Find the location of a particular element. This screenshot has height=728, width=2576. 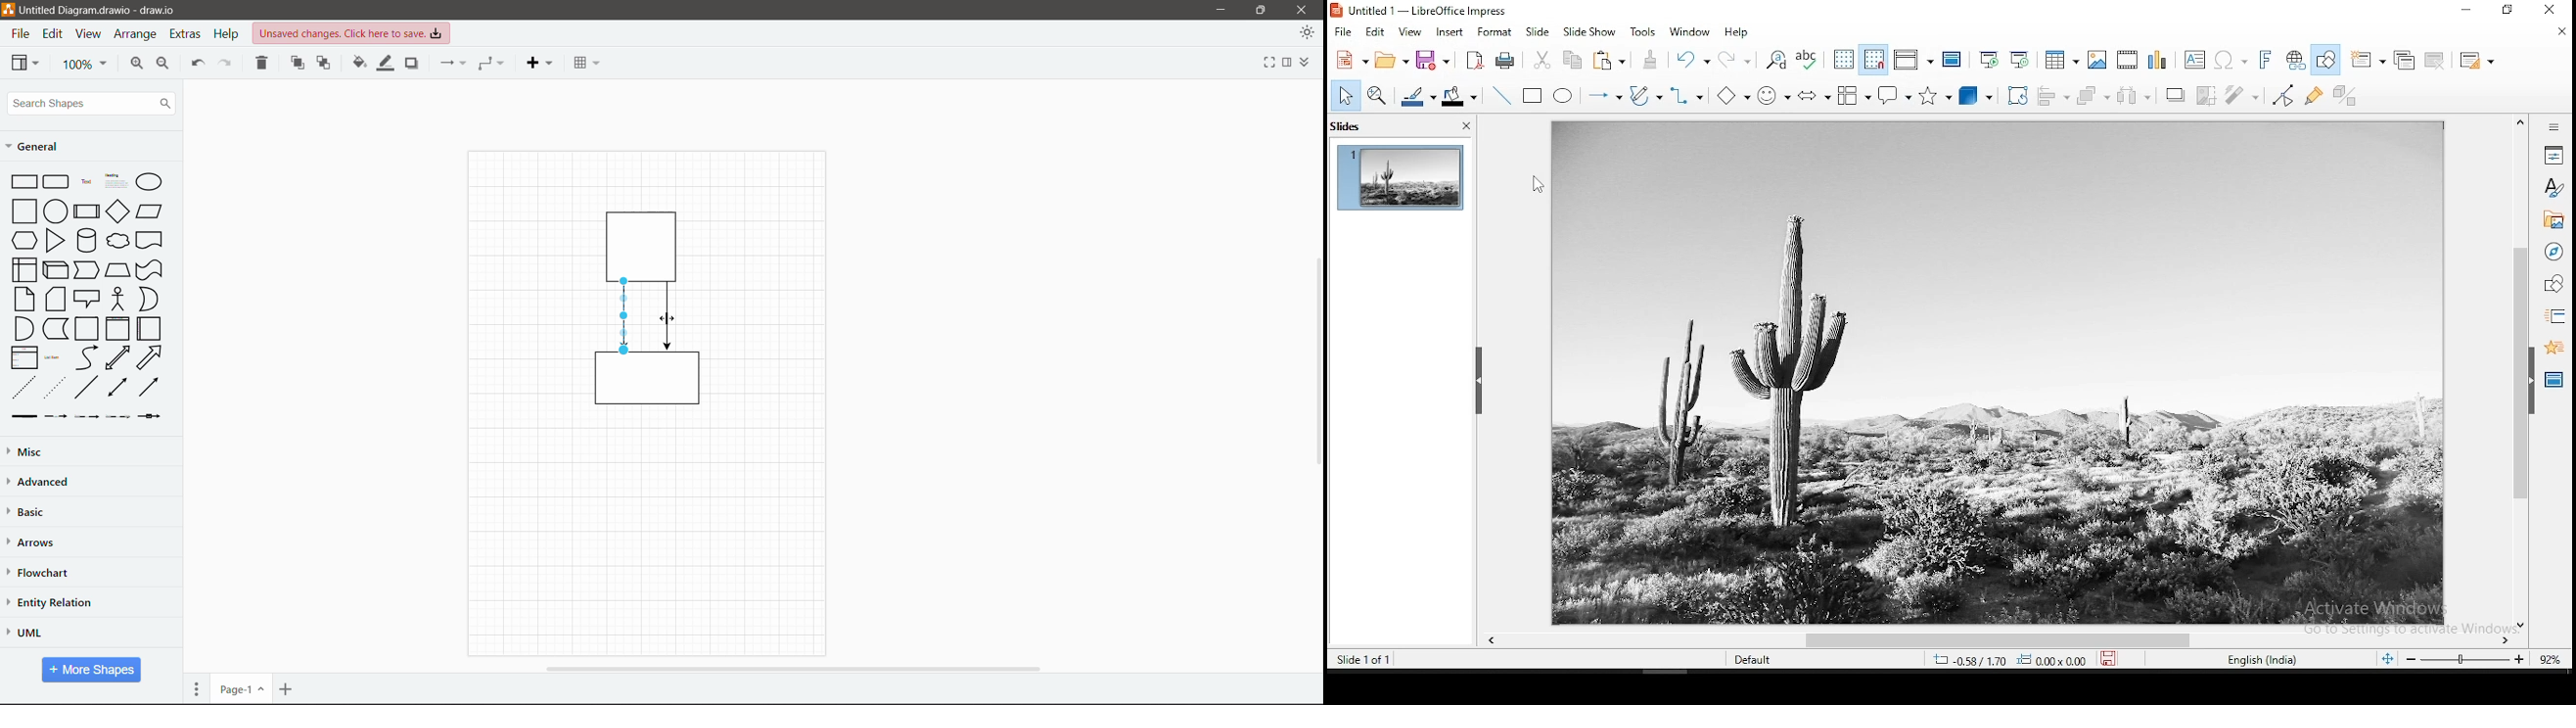

charts is located at coordinates (2160, 61).